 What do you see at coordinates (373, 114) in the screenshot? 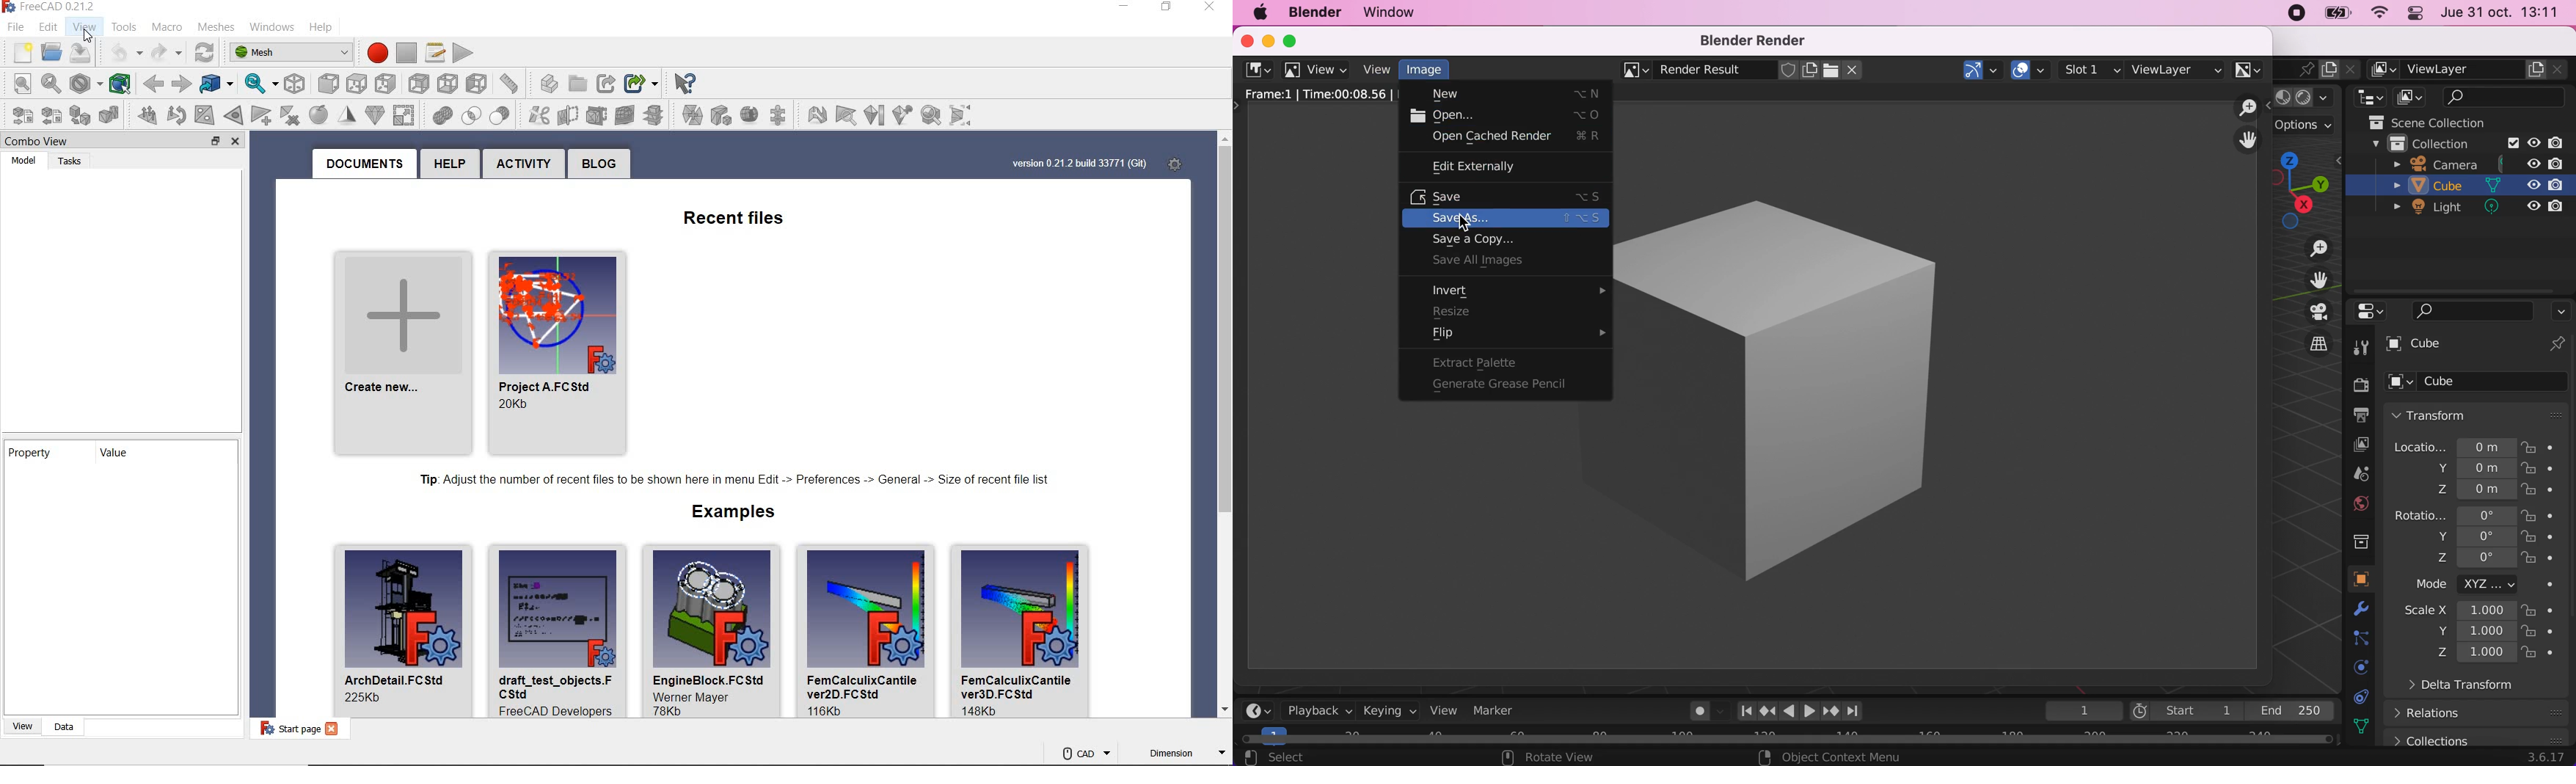
I see `scale` at bounding box center [373, 114].